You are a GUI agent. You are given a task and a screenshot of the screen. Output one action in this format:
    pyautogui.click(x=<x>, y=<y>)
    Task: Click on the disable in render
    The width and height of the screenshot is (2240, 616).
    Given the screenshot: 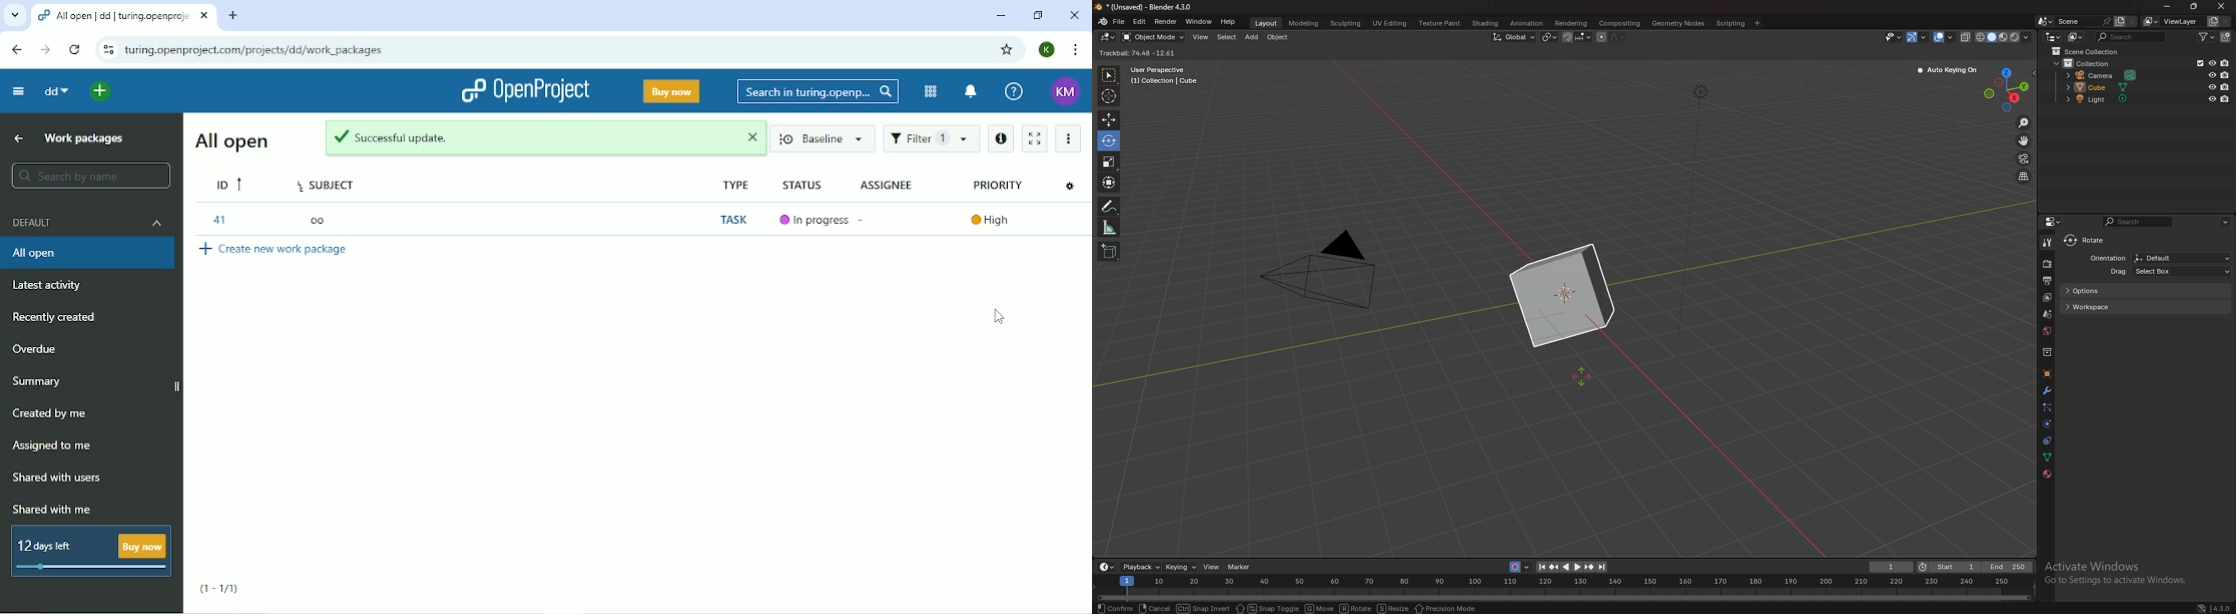 What is the action you would take?
    pyautogui.click(x=2226, y=98)
    